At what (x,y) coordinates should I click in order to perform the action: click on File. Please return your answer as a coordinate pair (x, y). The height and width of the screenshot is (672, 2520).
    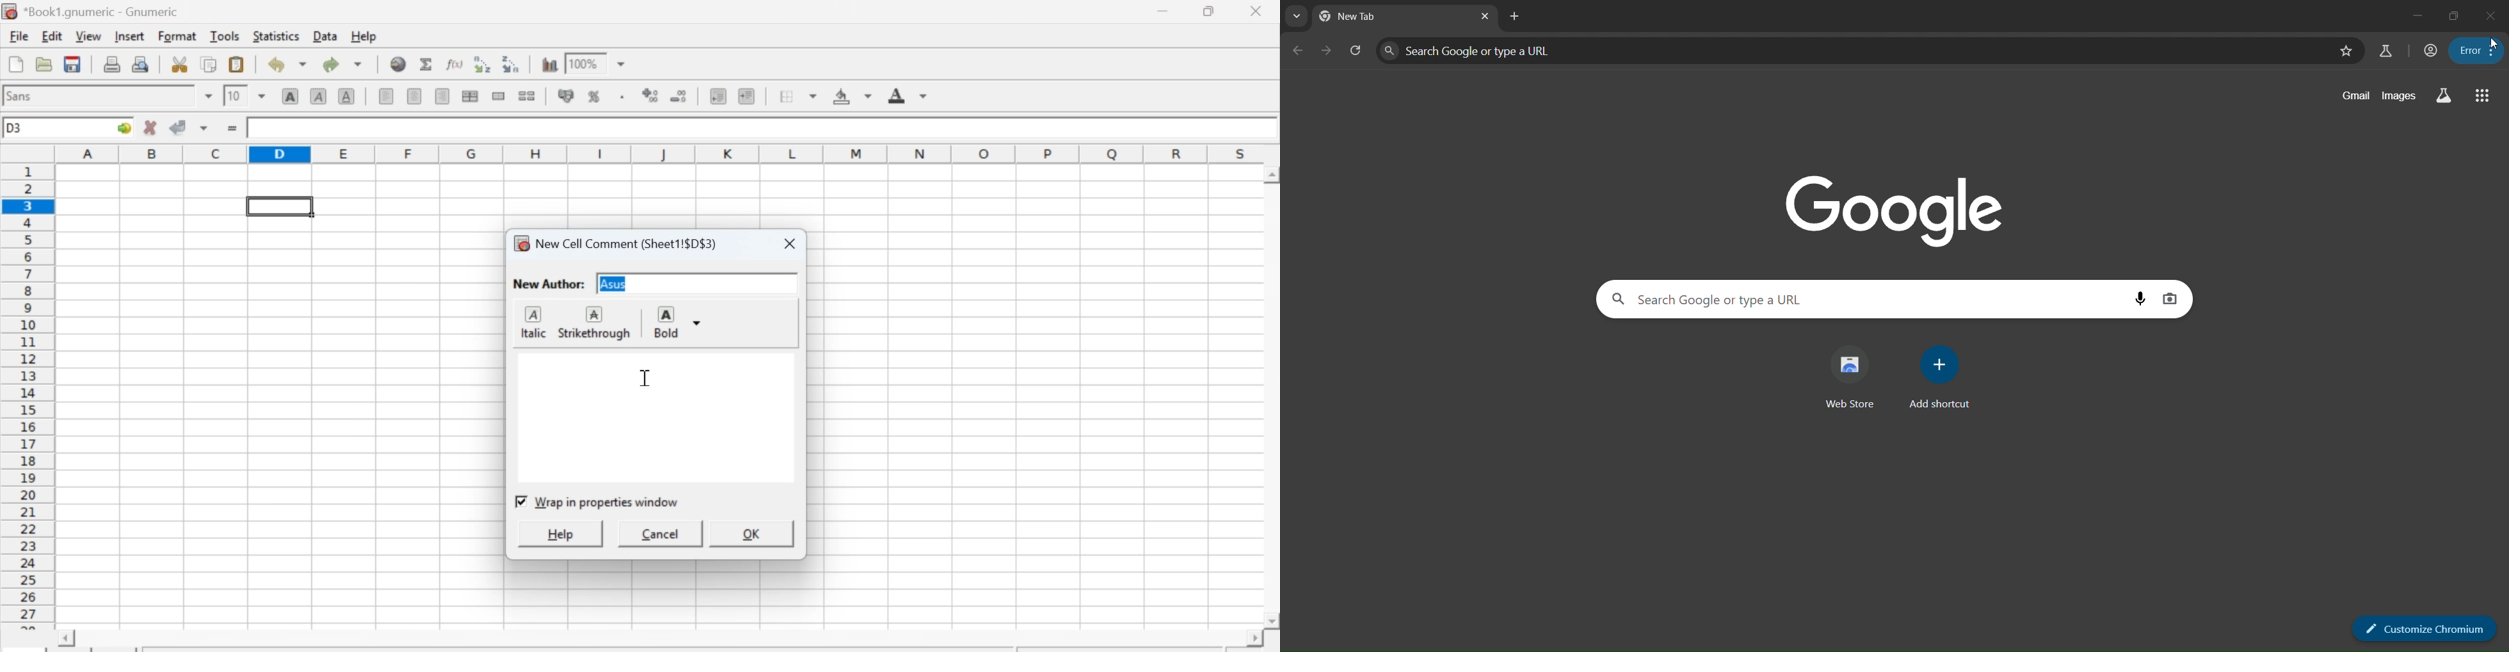
    Looking at the image, I should click on (18, 37).